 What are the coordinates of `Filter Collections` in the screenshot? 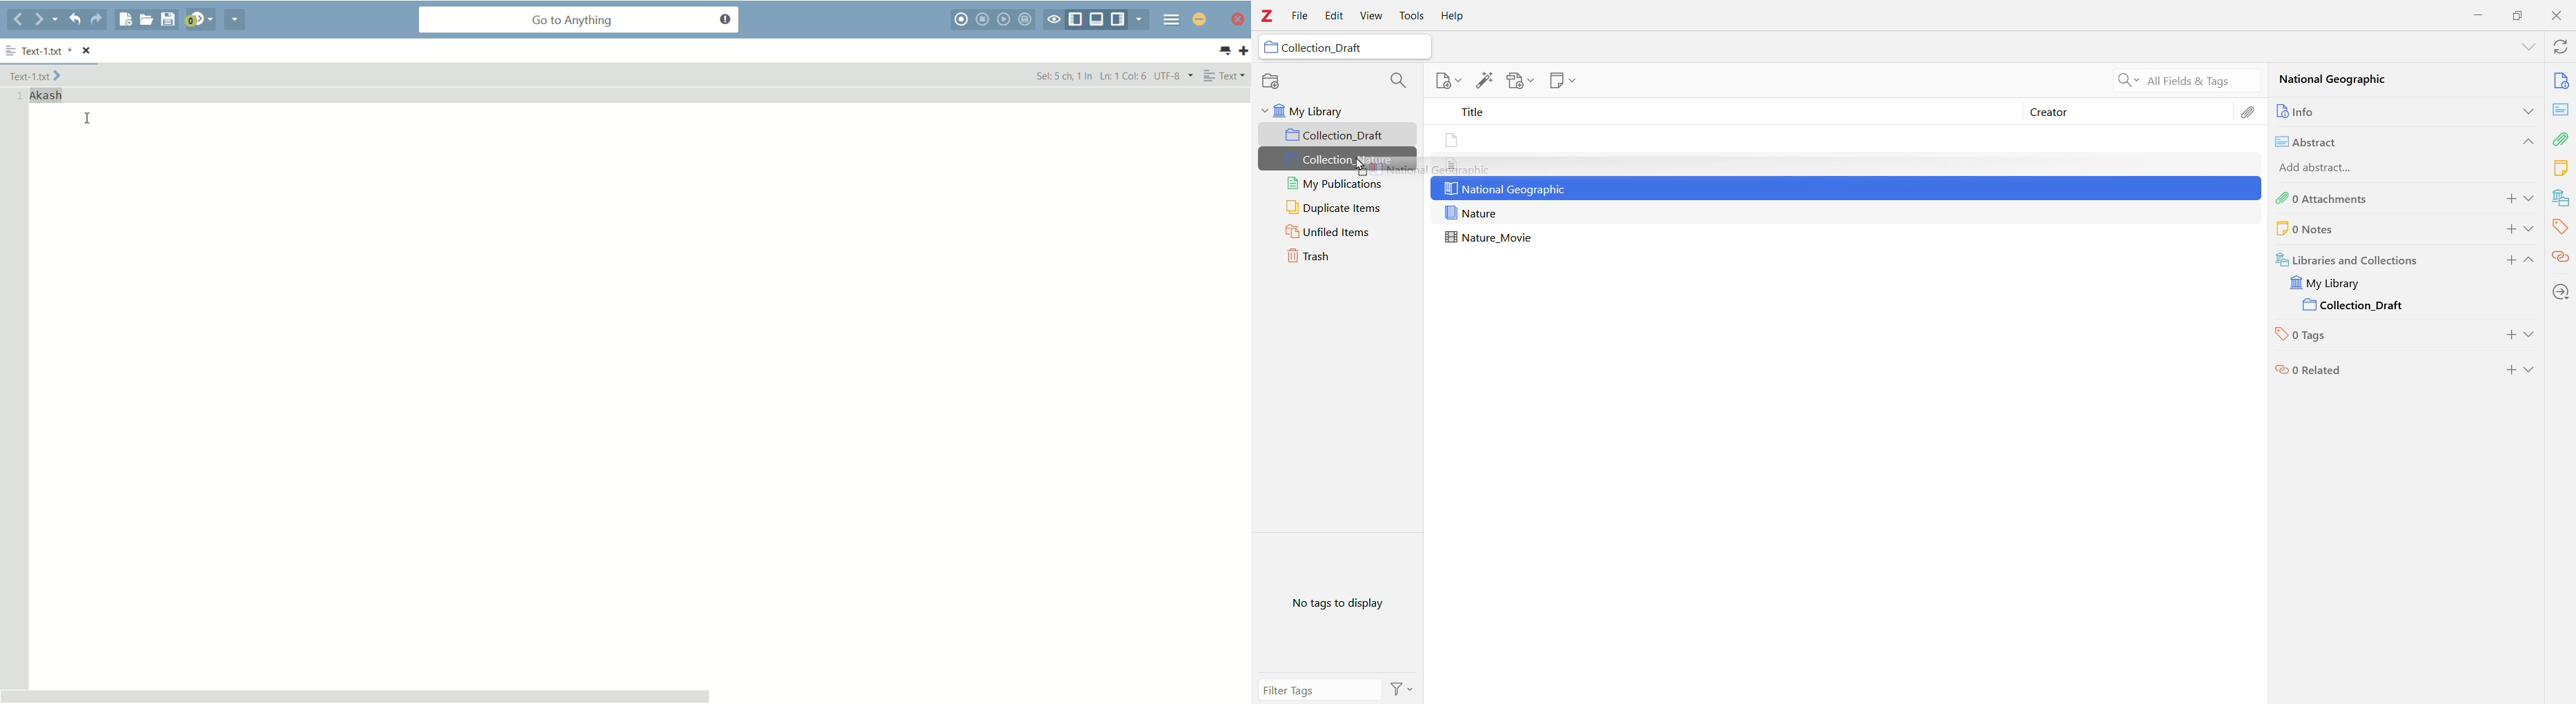 It's located at (1397, 79).